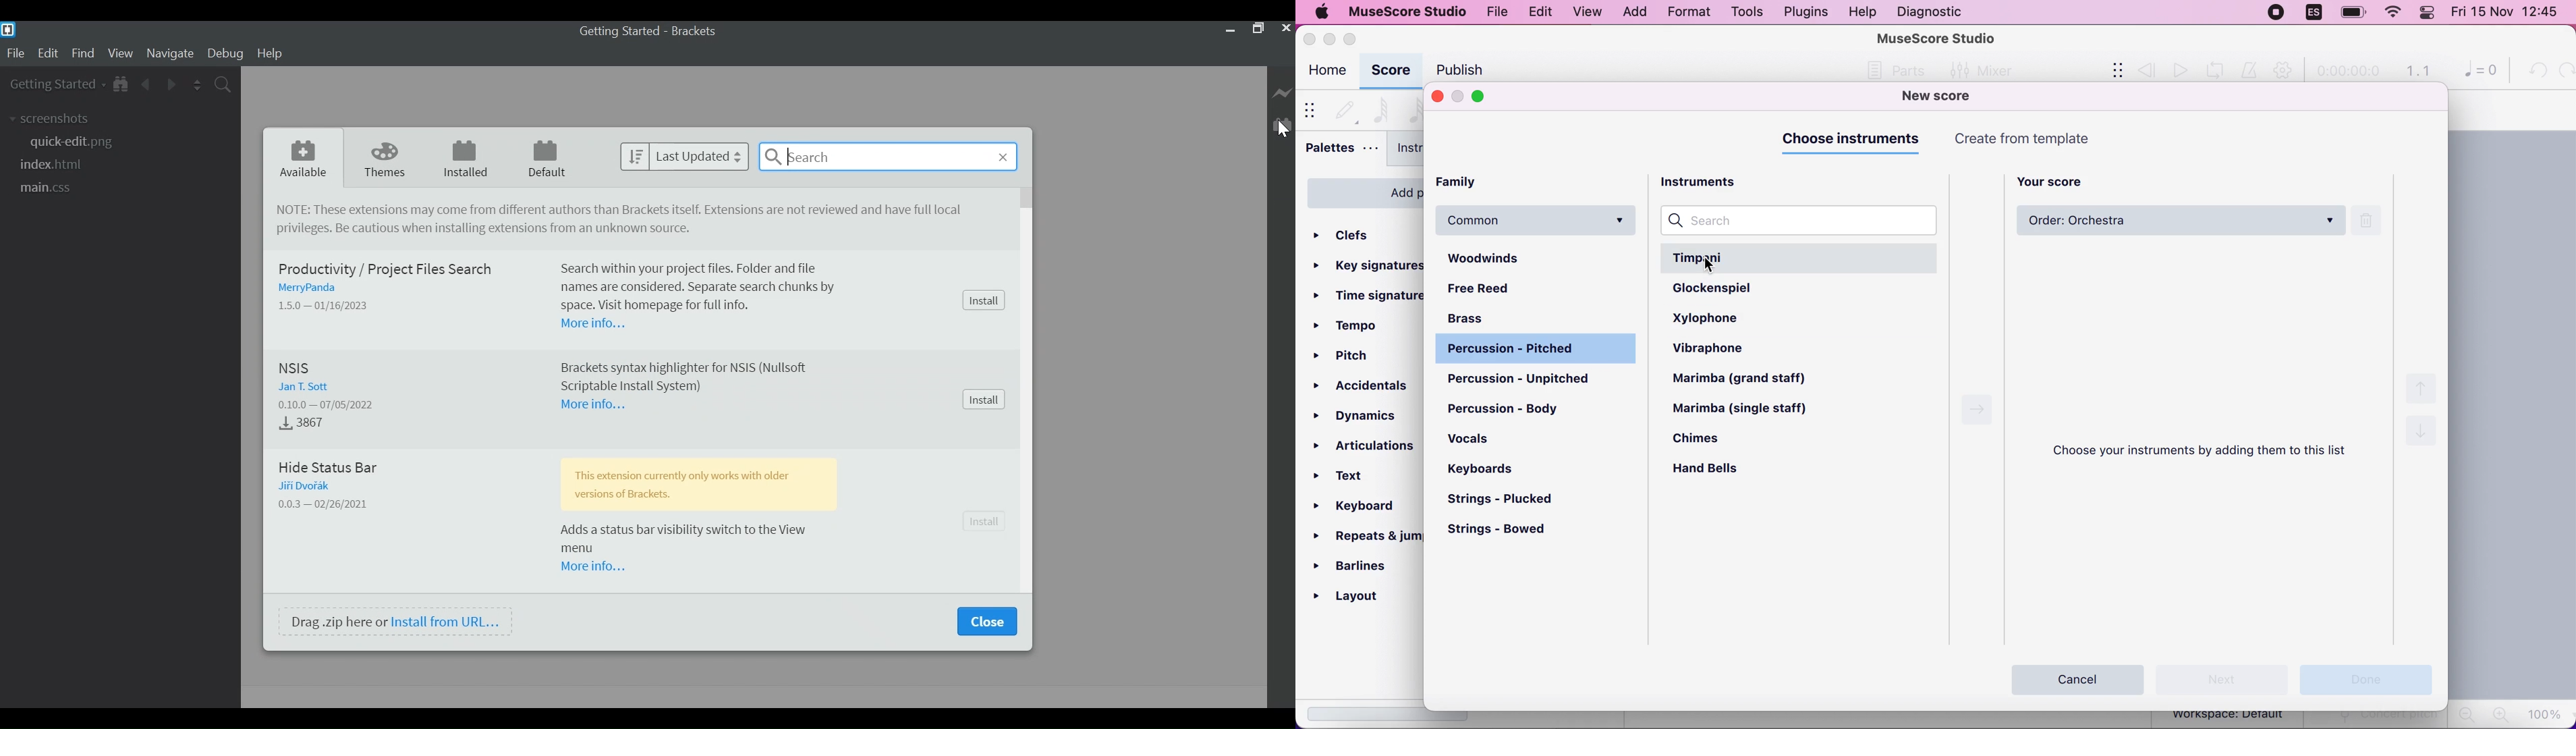 This screenshot has width=2576, height=756. Describe the element at coordinates (1230, 30) in the screenshot. I see `minimize` at that location.